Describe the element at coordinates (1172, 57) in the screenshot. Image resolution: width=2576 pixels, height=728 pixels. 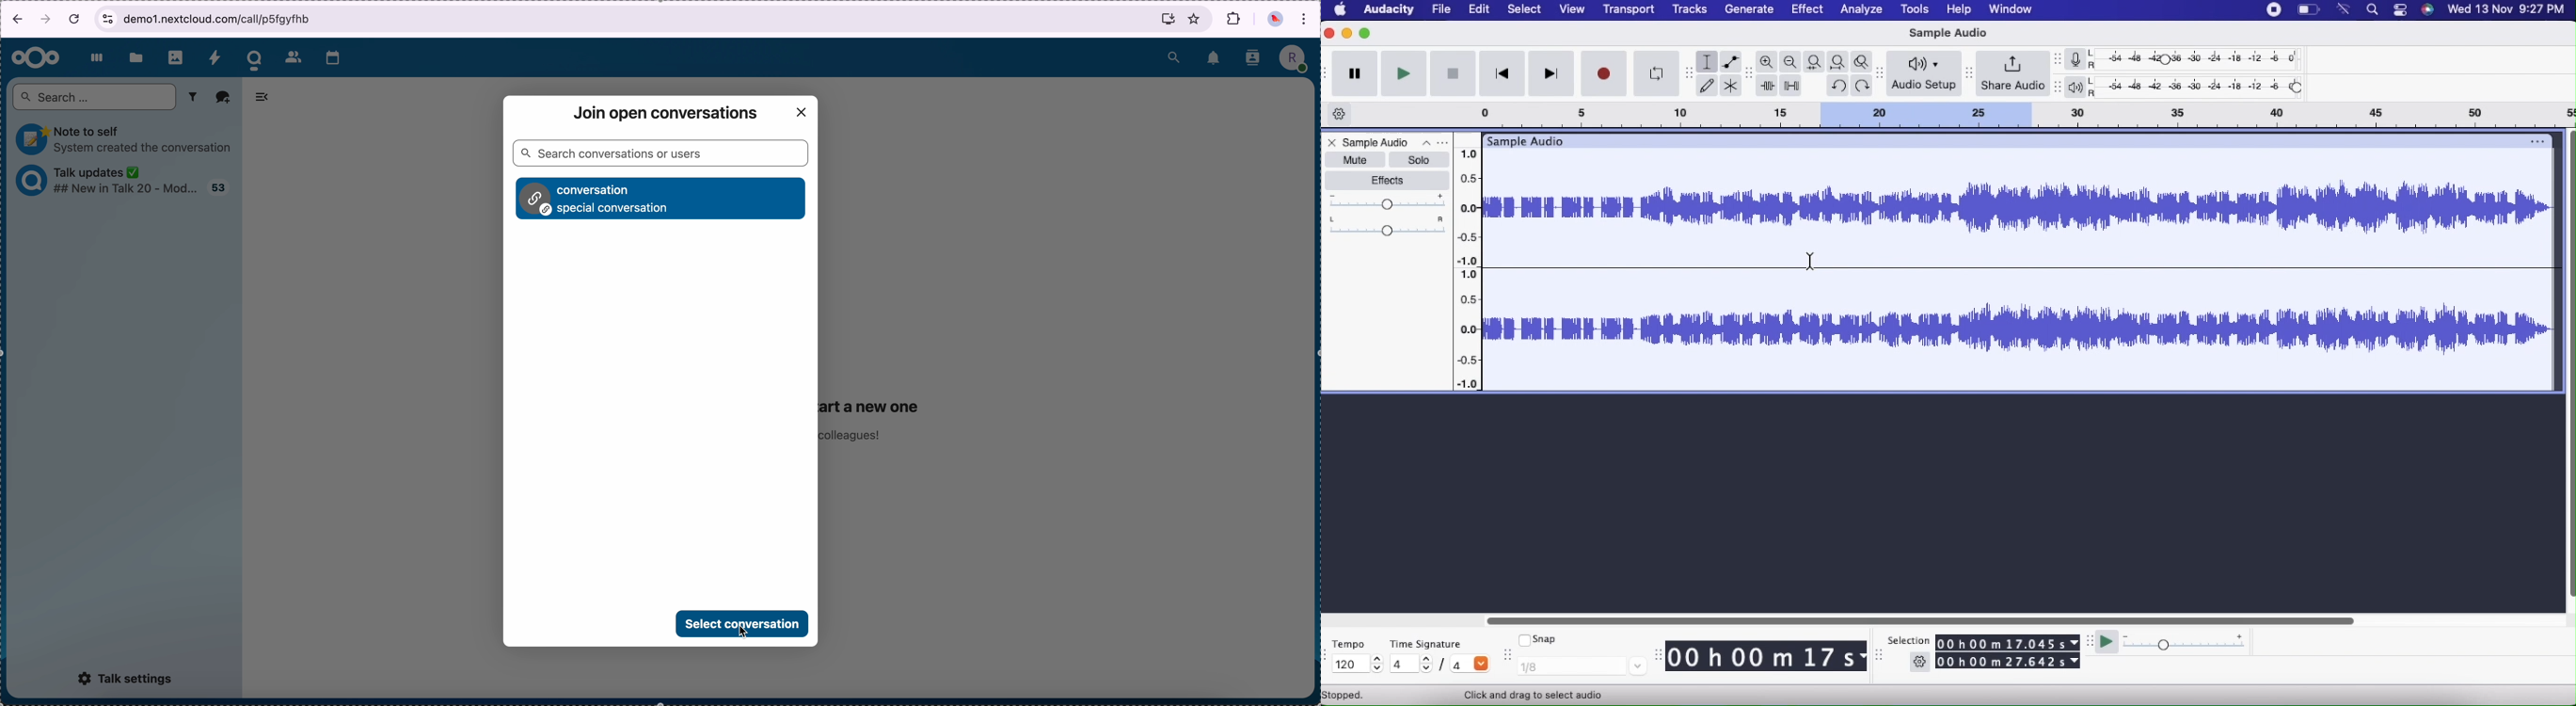
I see `search` at that location.